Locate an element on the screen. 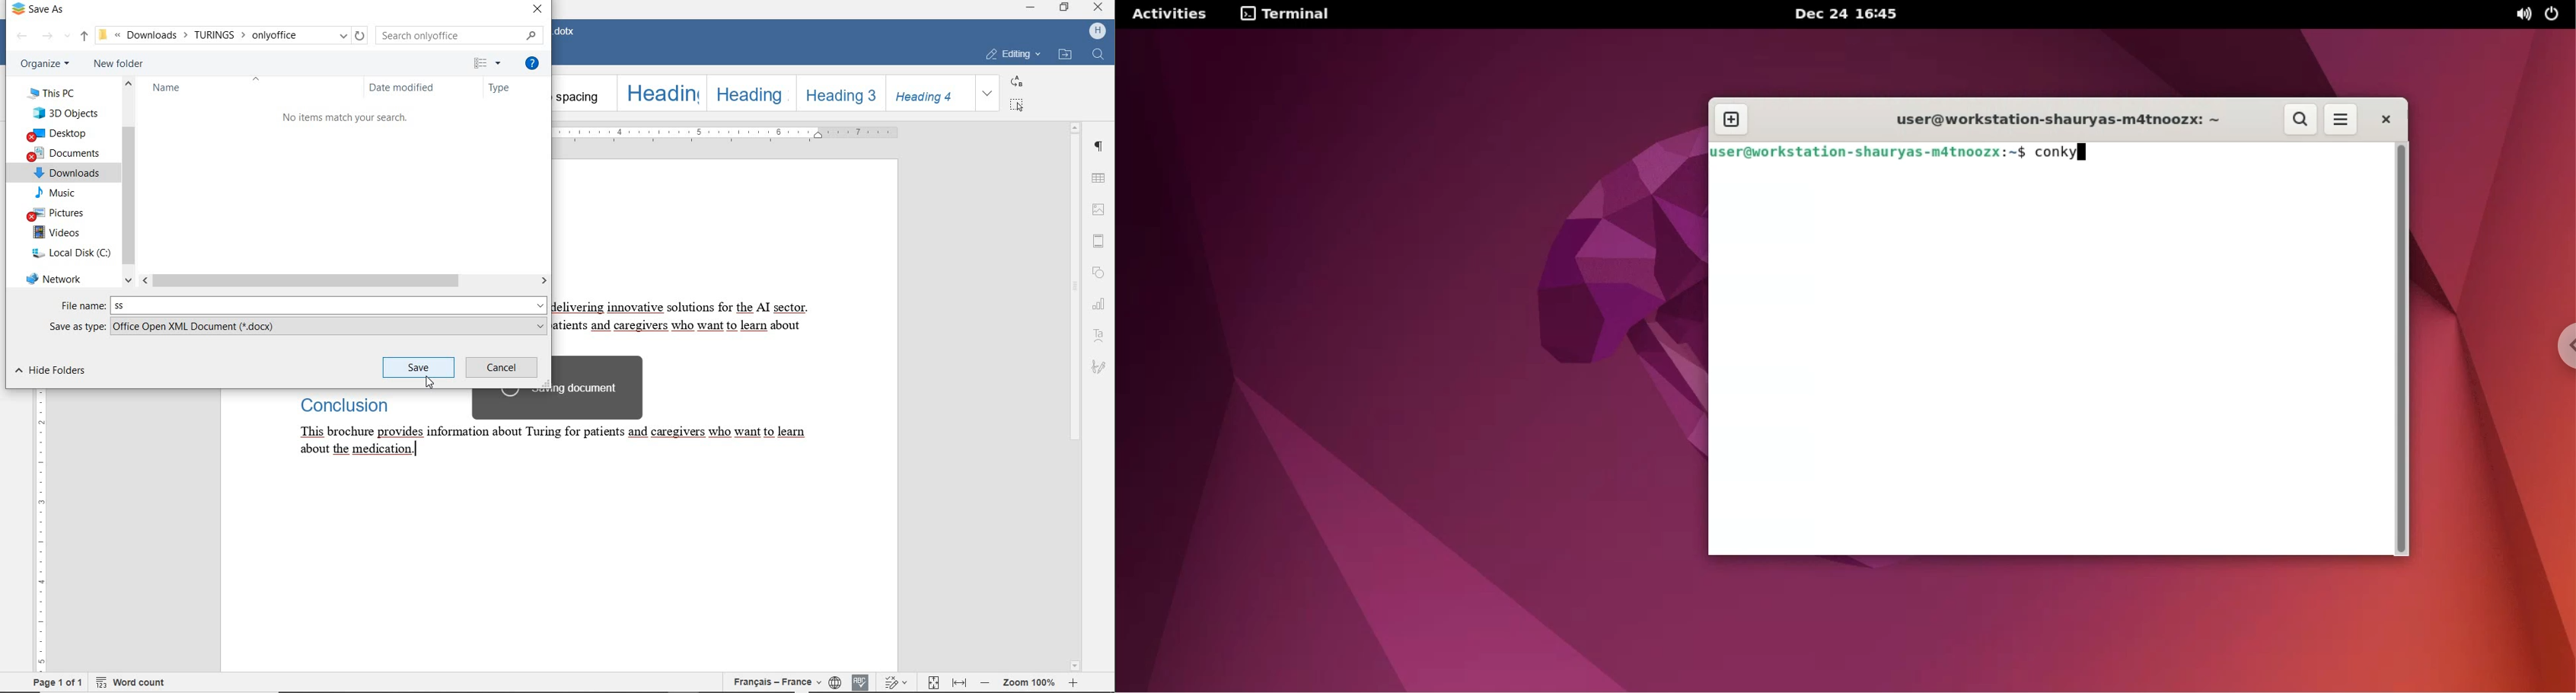 This screenshot has width=2576, height=700. TYPE is located at coordinates (516, 88).